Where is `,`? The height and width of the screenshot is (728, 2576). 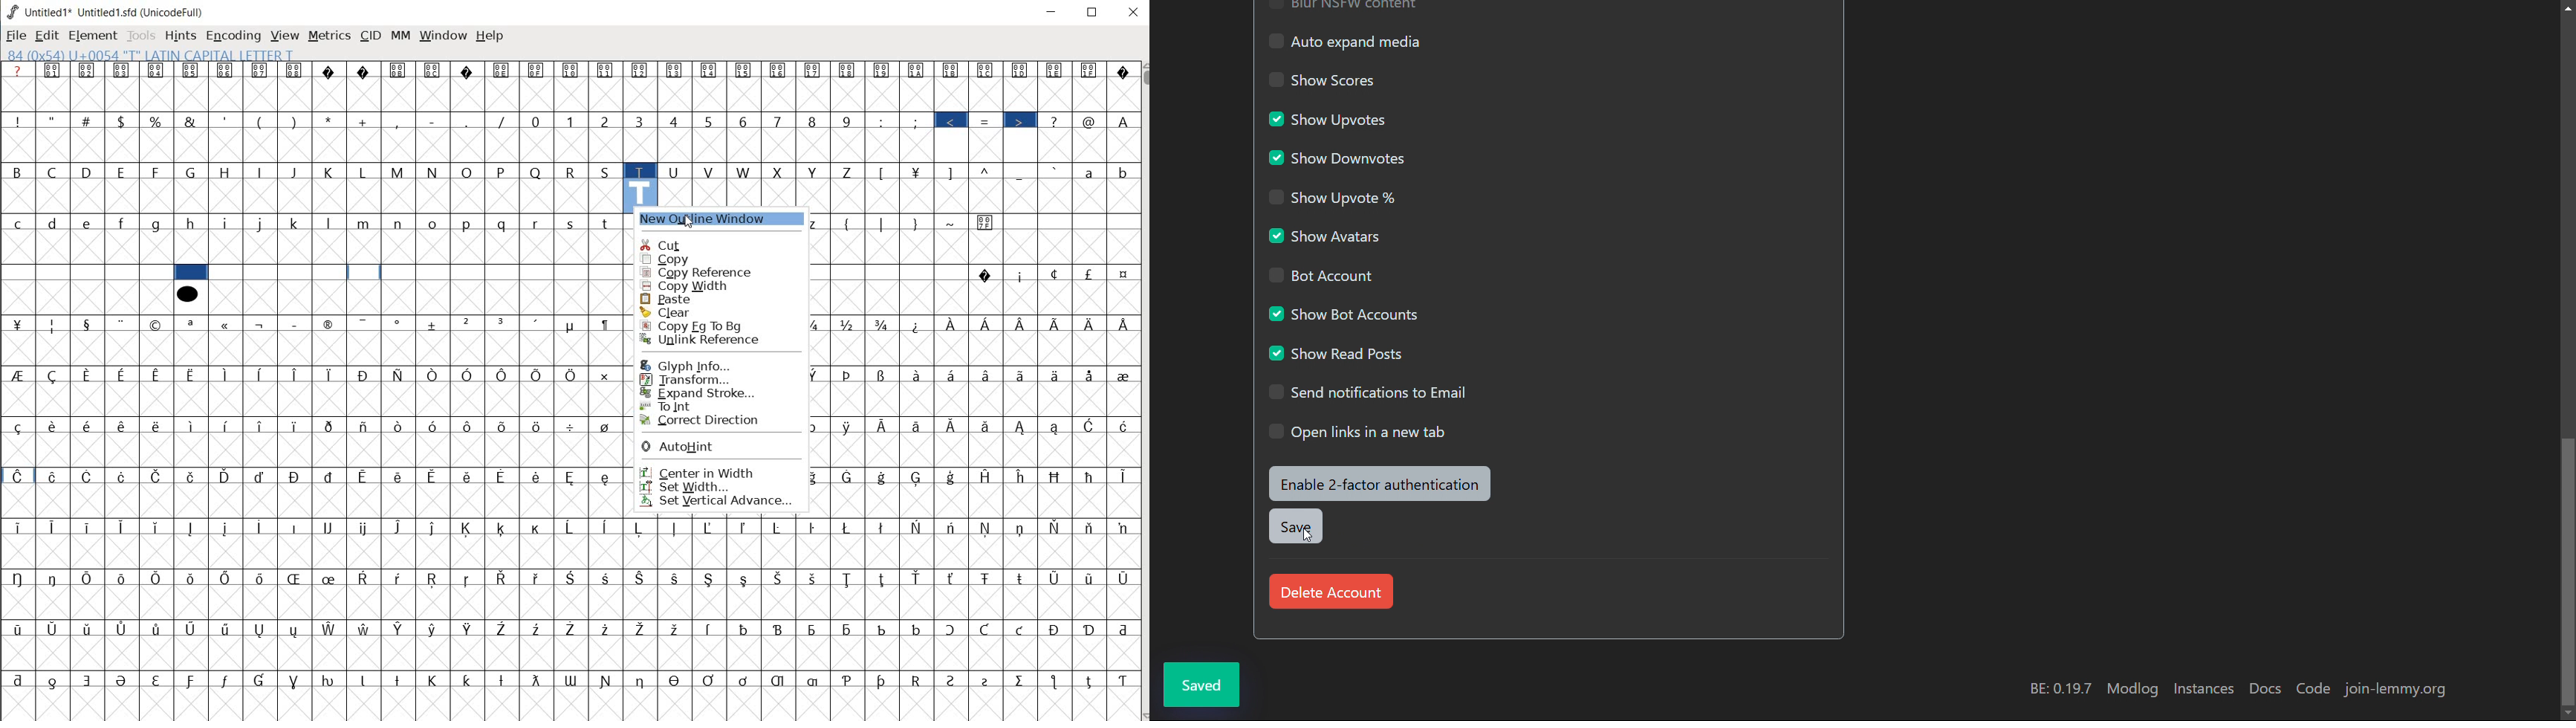 , is located at coordinates (398, 121).